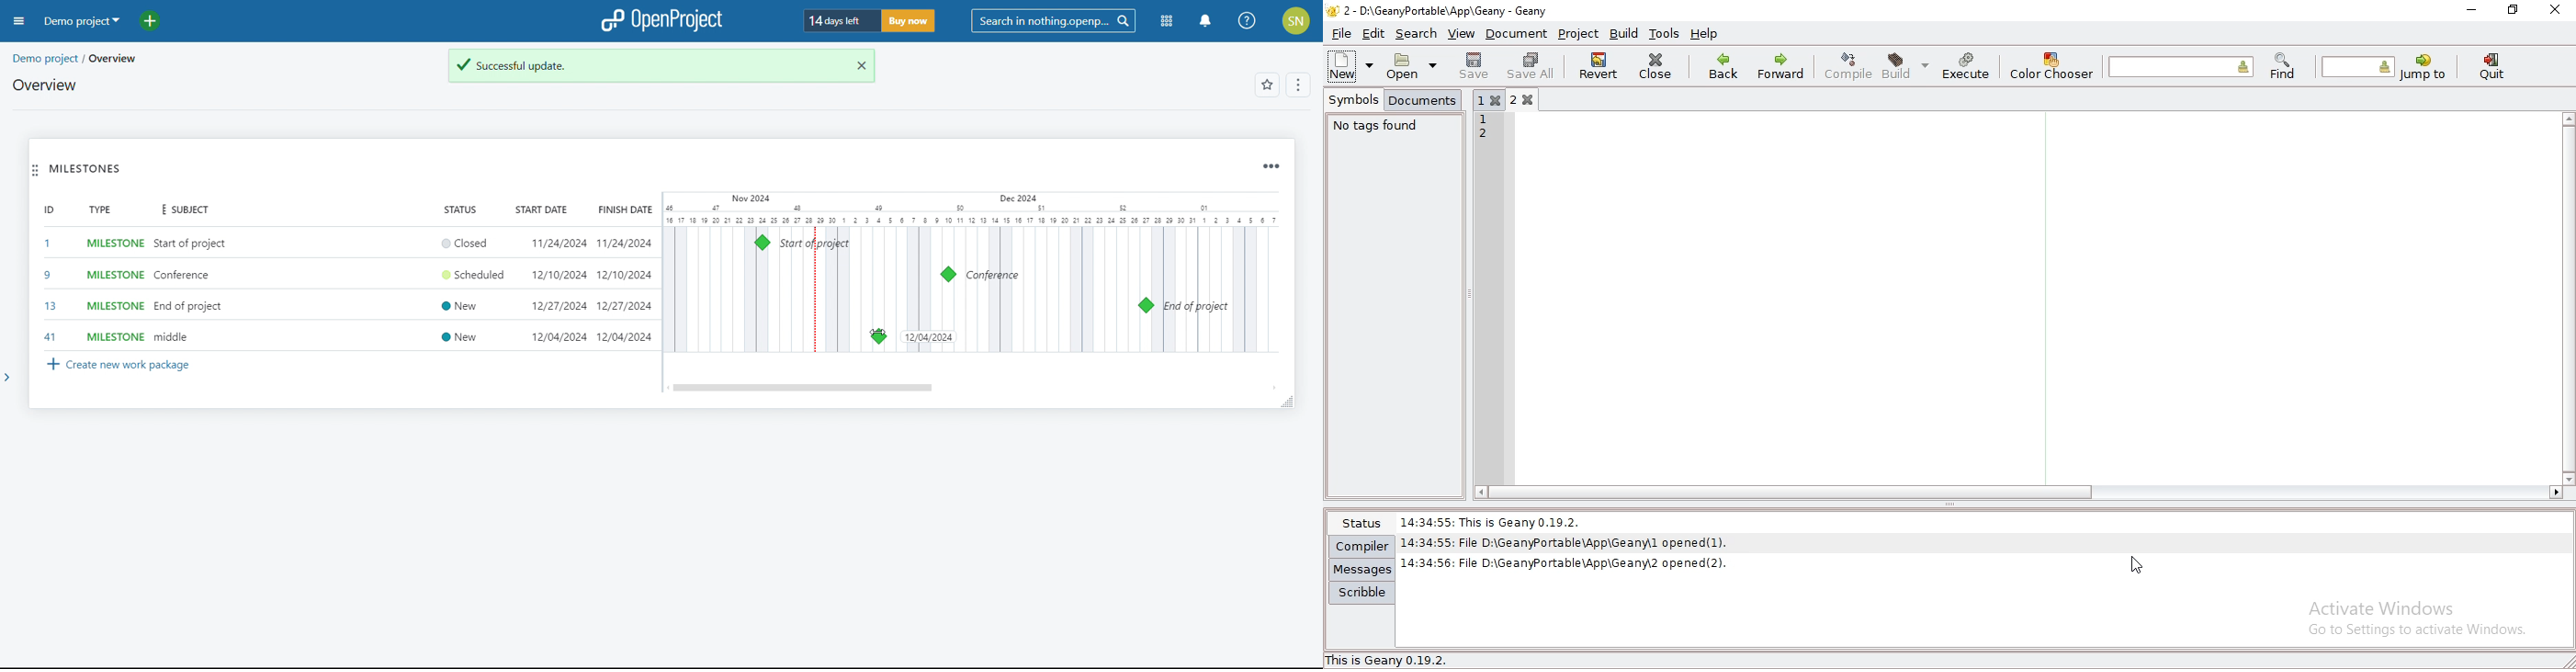 Image resolution: width=2576 pixels, height=672 pixels. I want to click on add subject, so click(192, 290).